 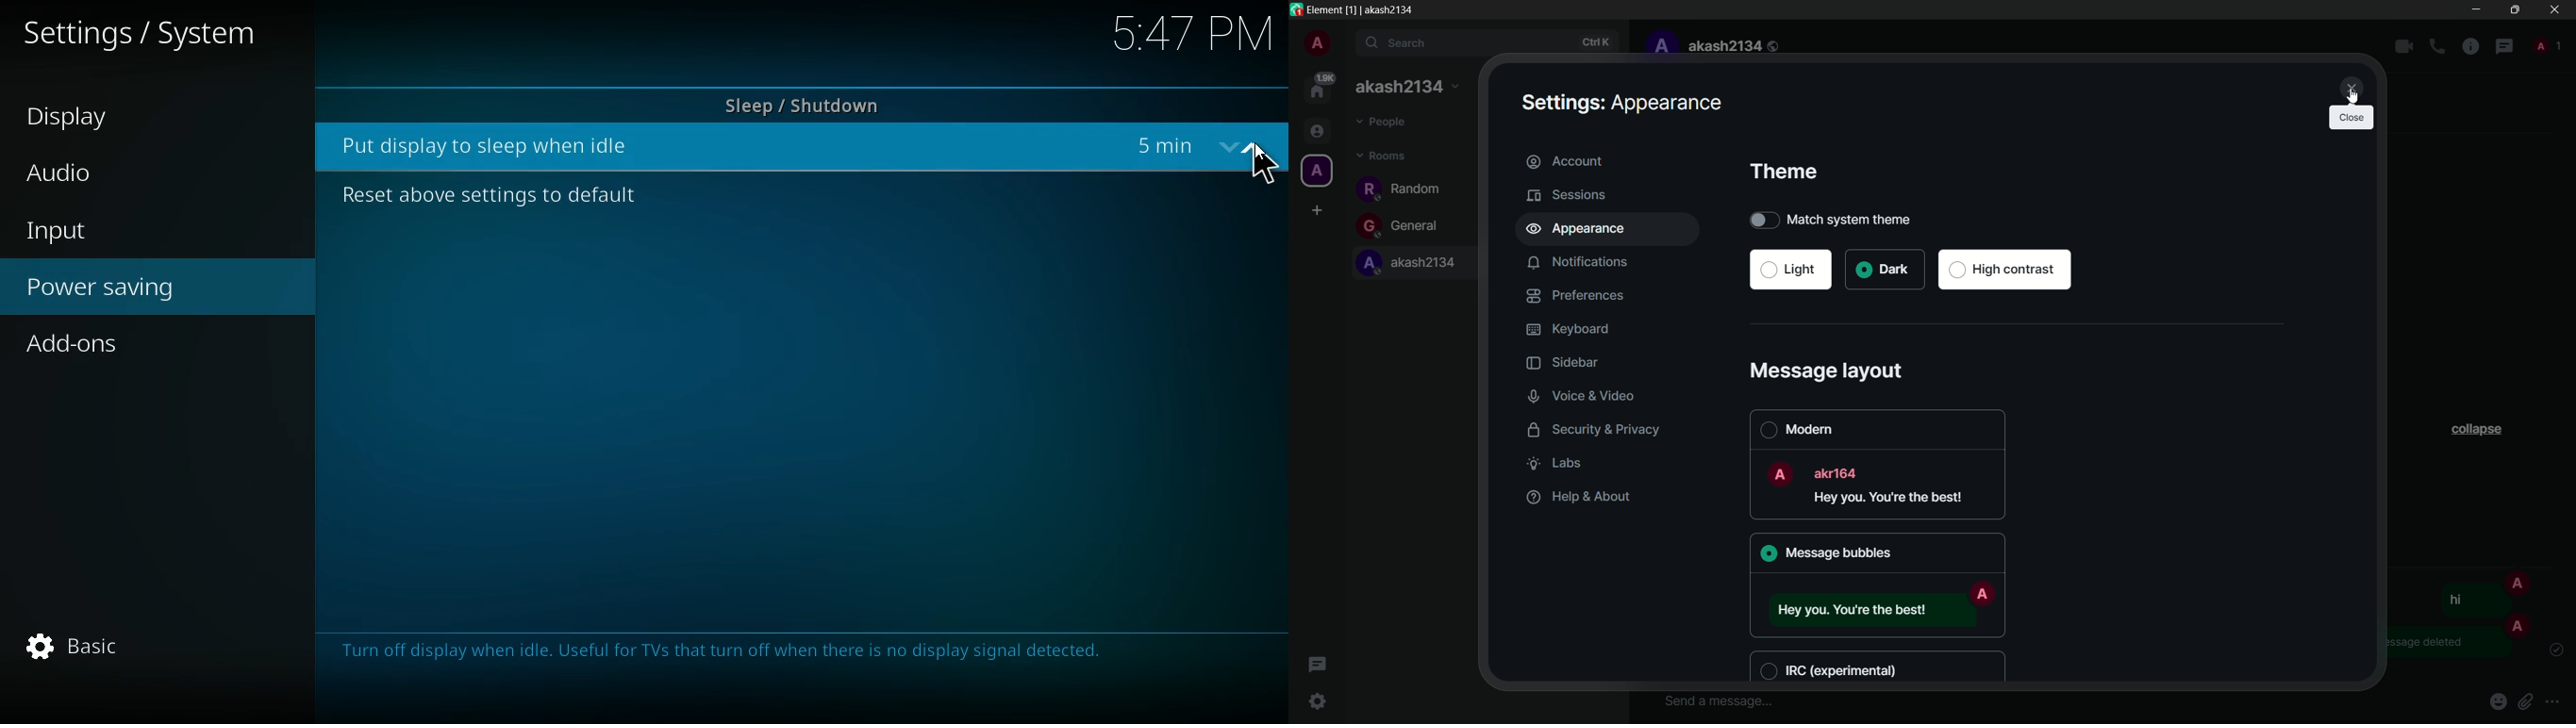 What do you see at coordinates (2481, 431) in the screenshot?
I see `collapse` at bounding box center [2481, 431].